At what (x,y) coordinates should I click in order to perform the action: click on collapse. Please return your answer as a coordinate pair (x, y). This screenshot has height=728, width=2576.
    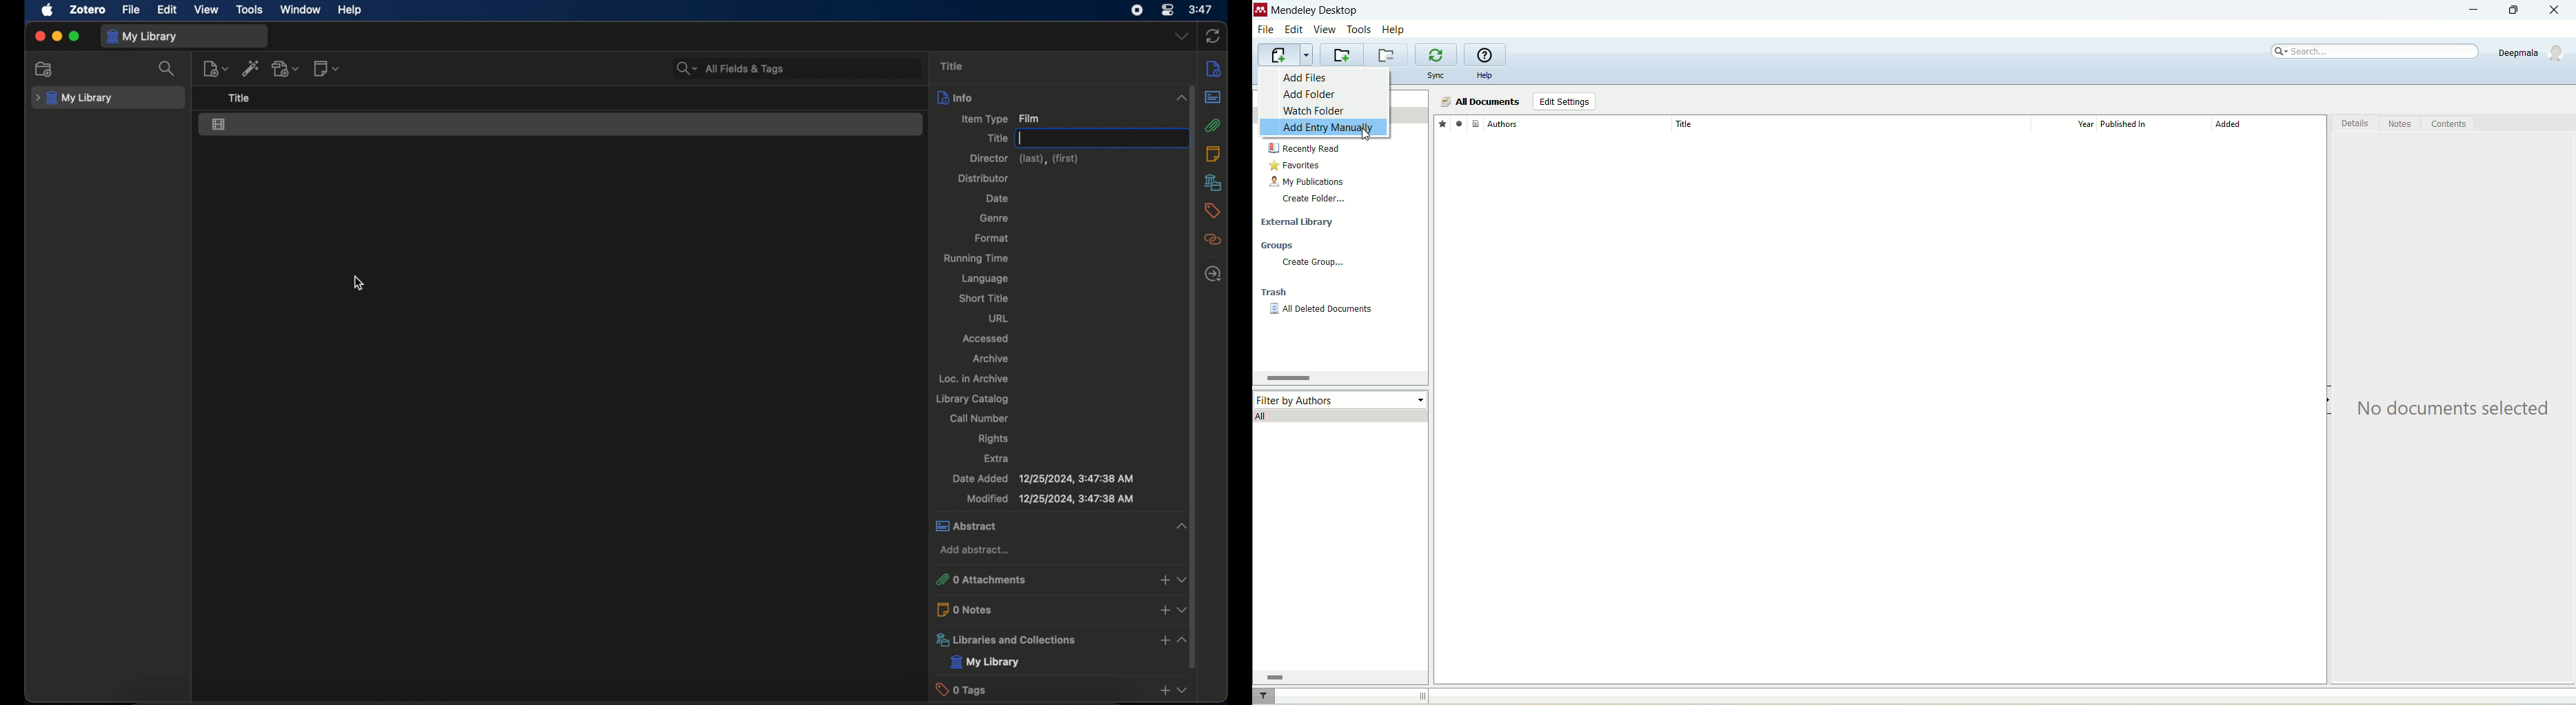
    Looking at the image, I should click on (1188, 638).